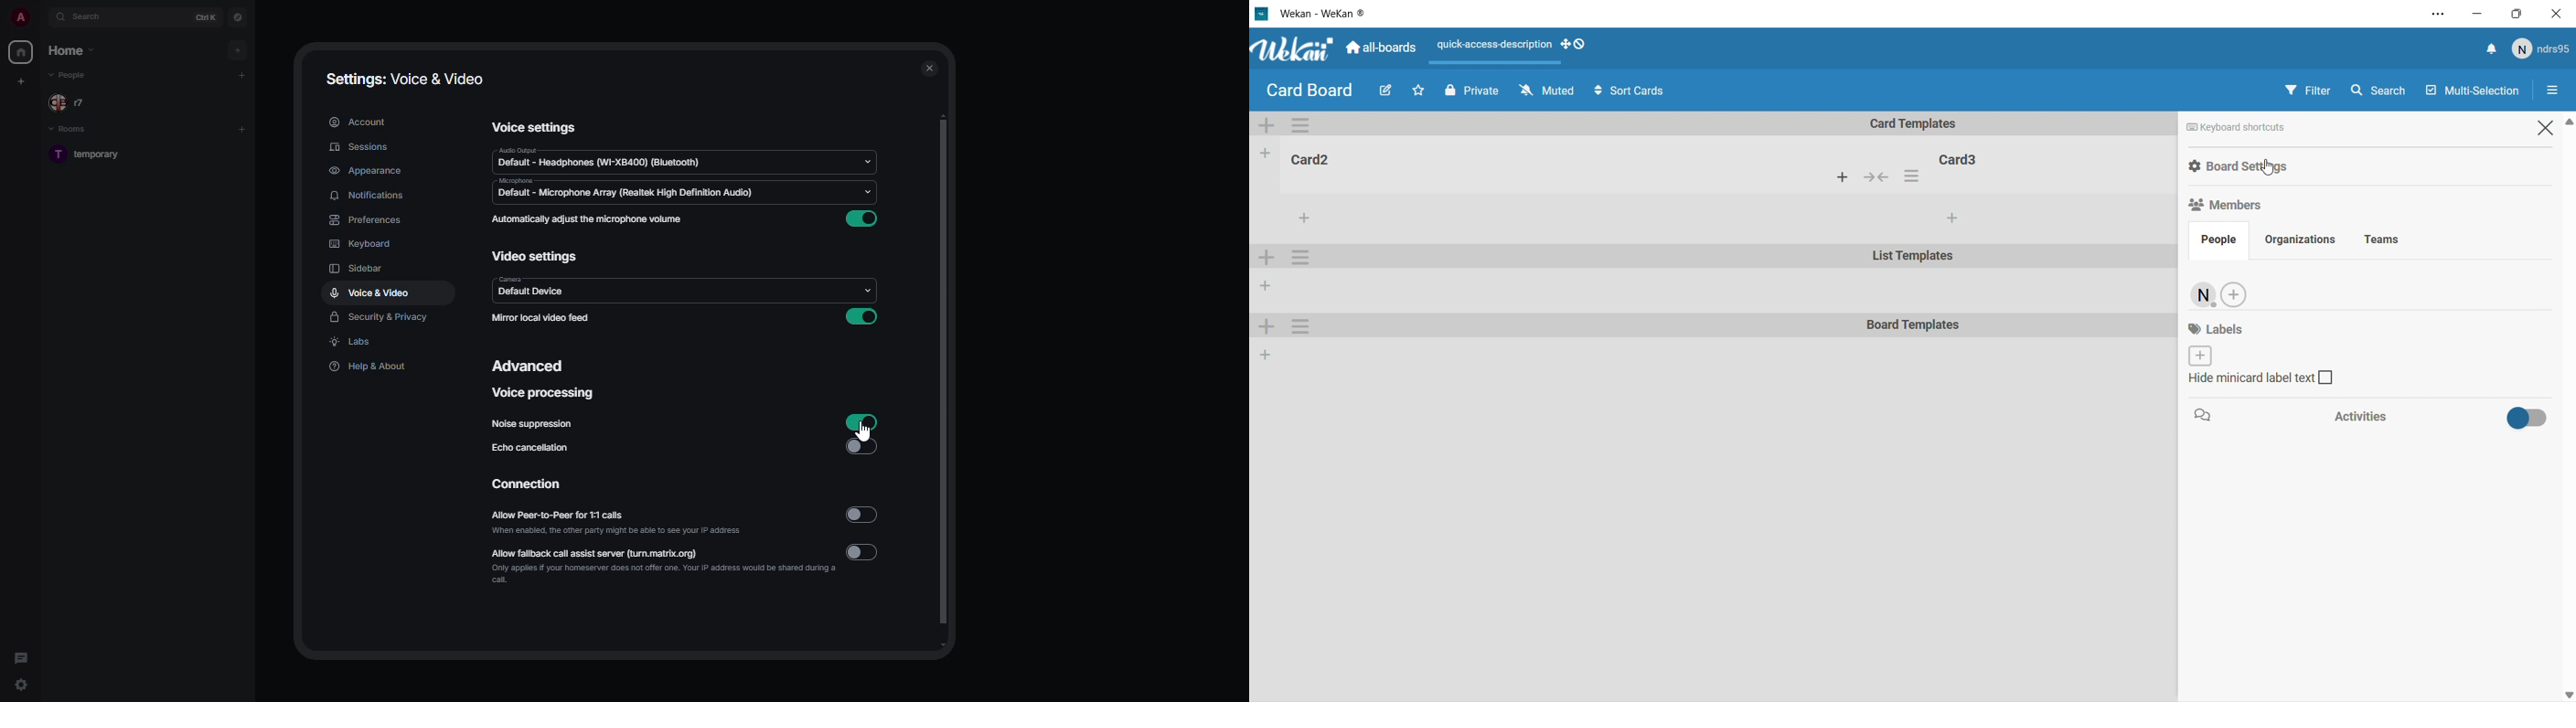 The image size is (2576, 728). Describe the element at coordinates (615, 522) in the screenshot. I see `allow peer-to-peer for 1:1 calls` at that location.